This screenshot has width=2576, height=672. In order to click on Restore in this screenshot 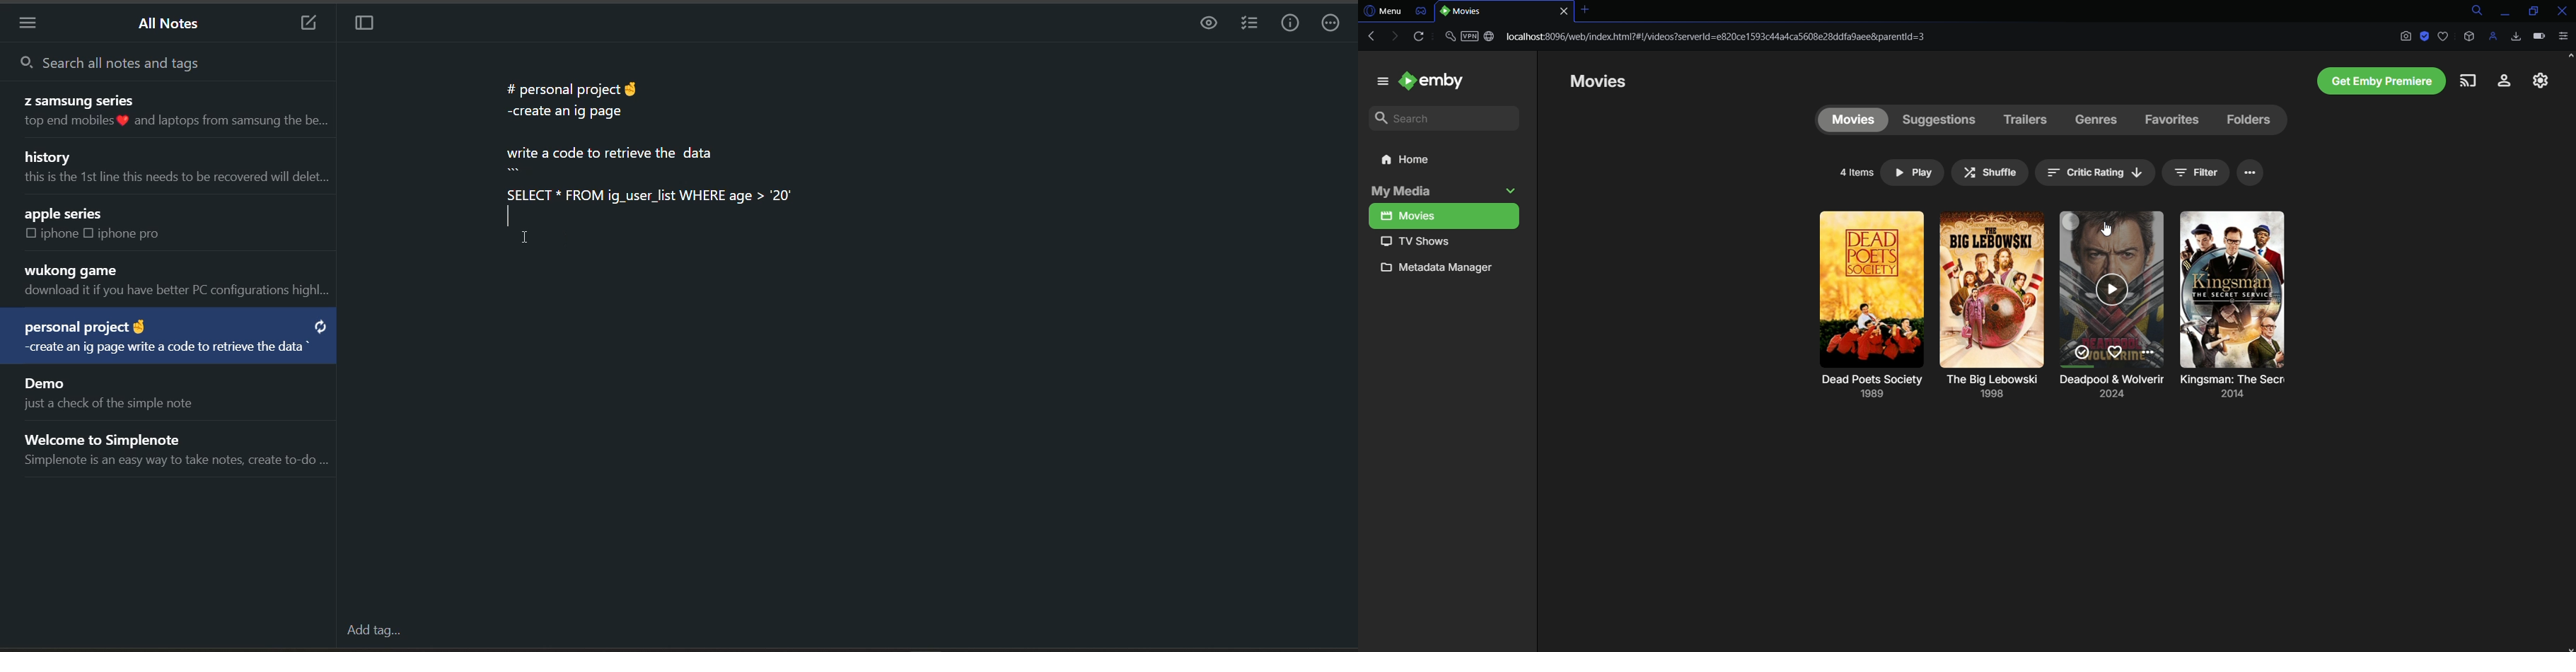, I will do `click(2529, 11)`.